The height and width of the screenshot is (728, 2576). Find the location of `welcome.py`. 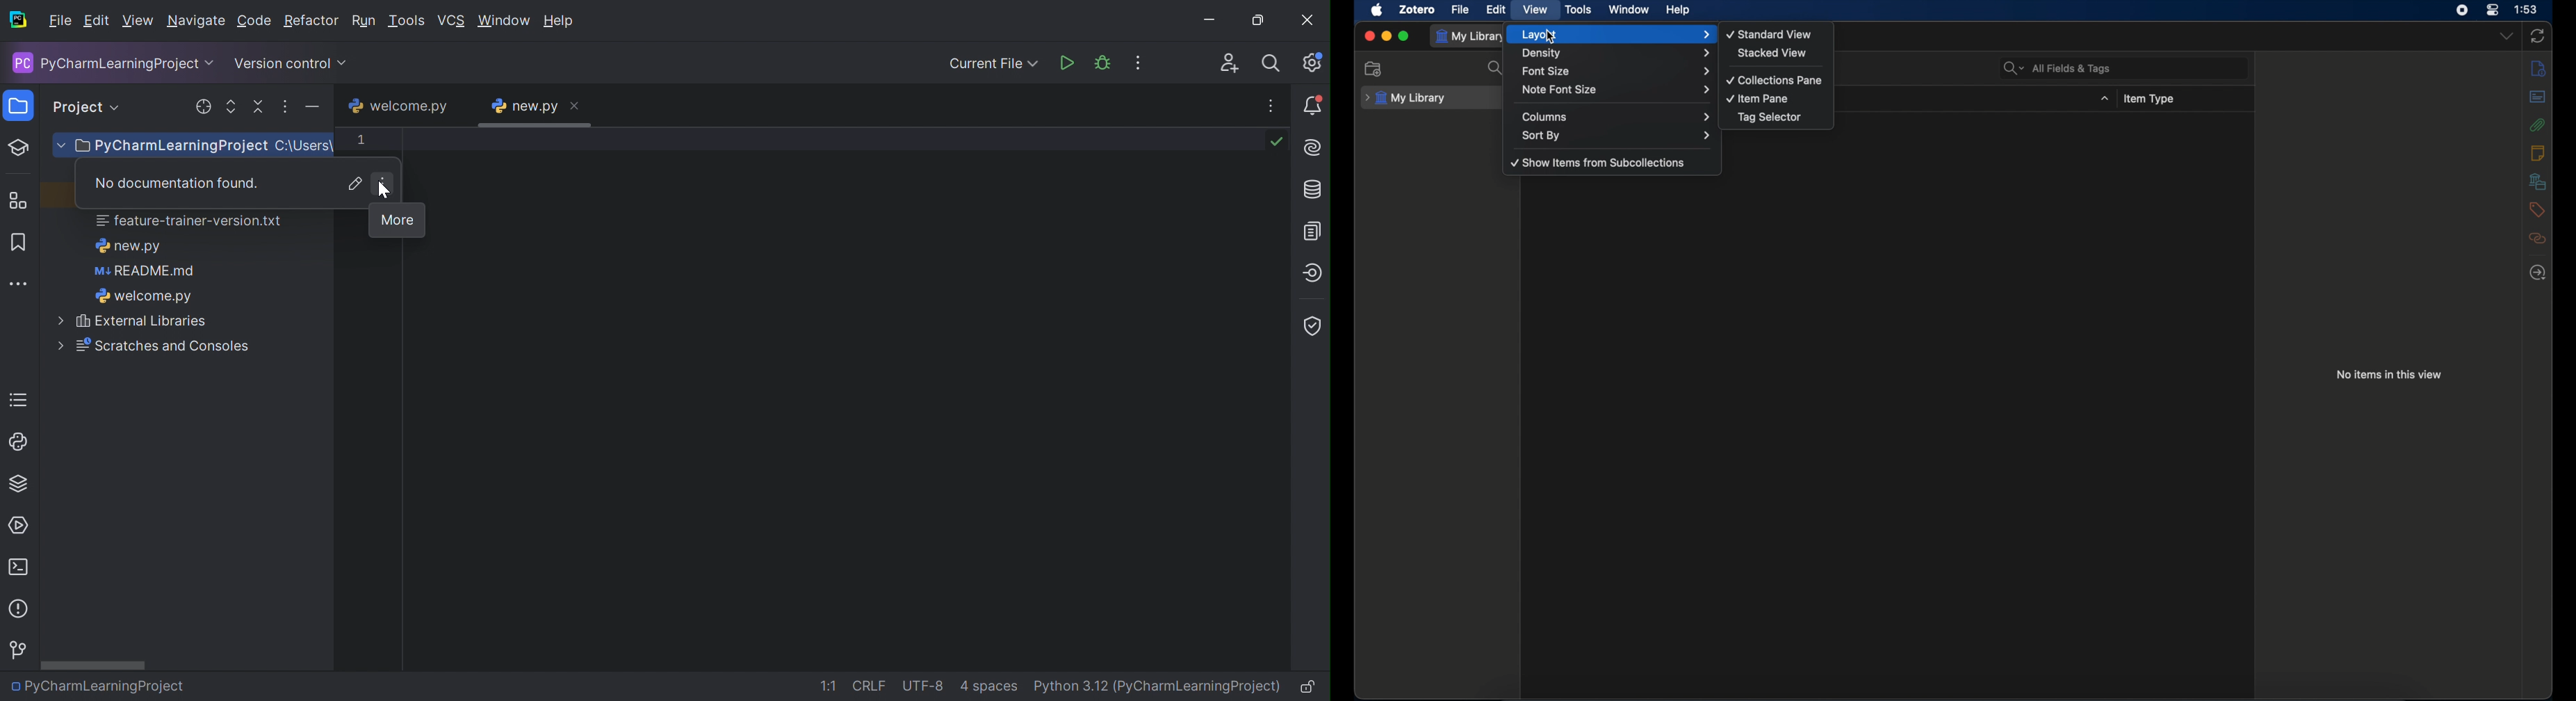

welcome.py is located at coordinates (142, 298).